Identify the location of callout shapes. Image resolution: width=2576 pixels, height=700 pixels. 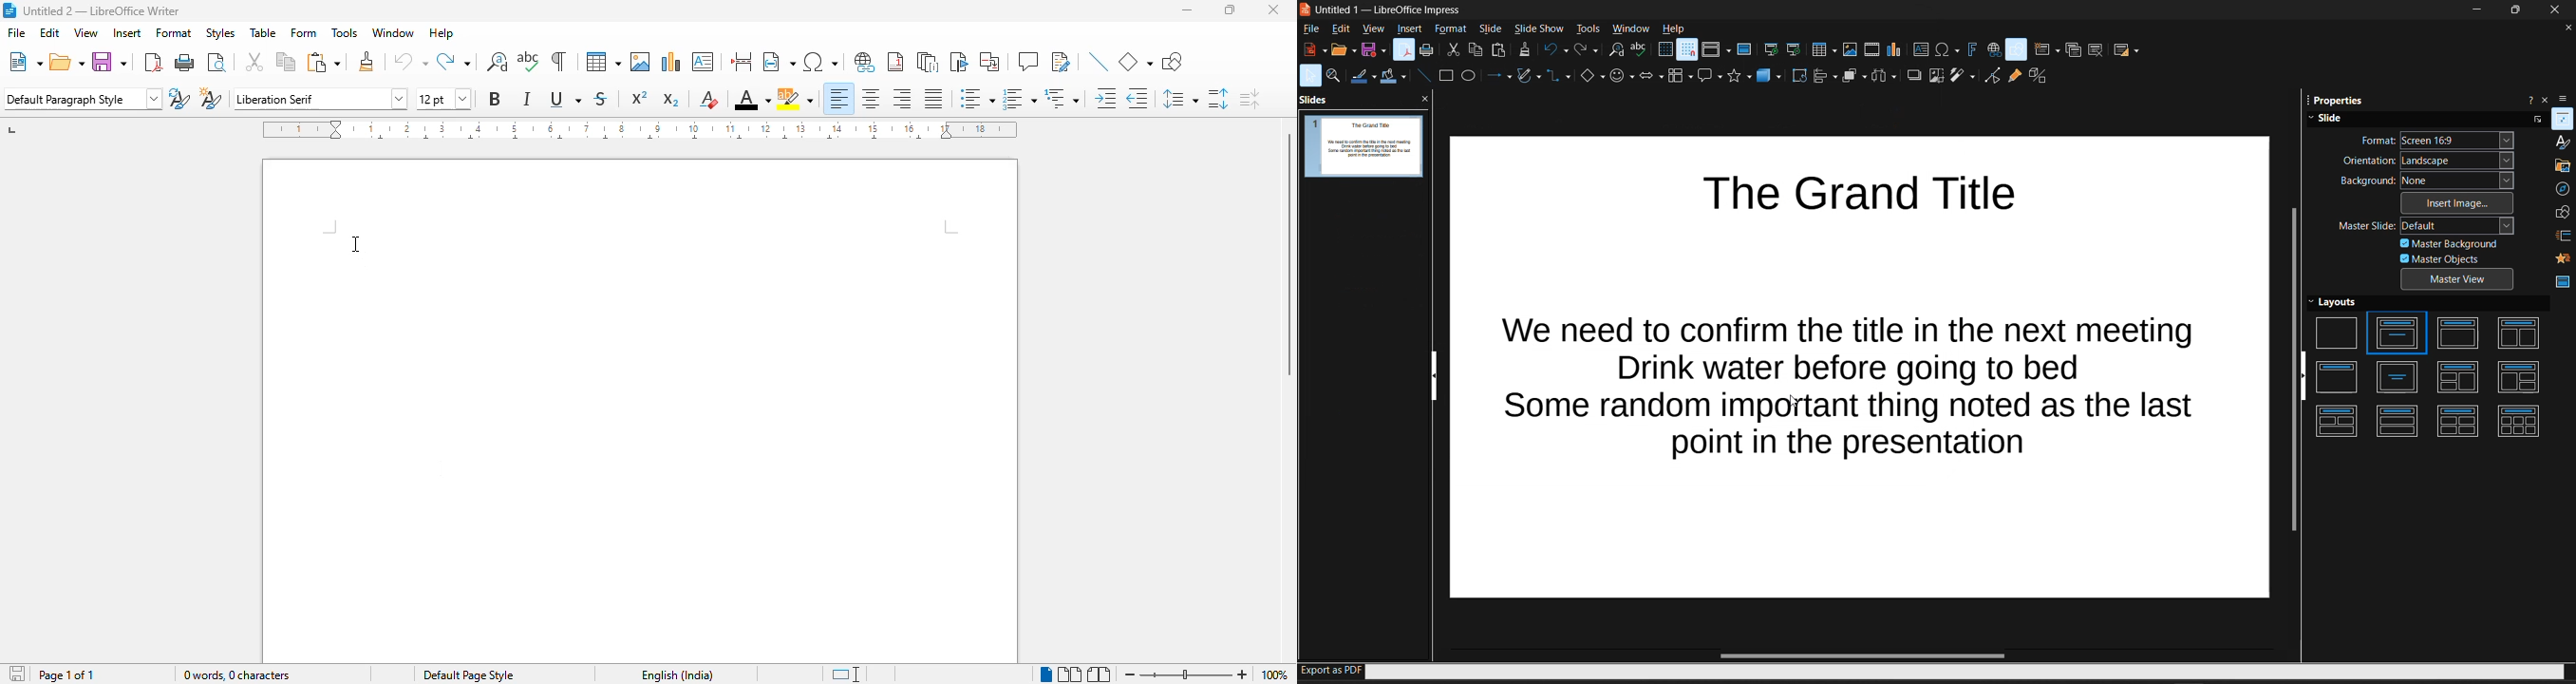
(1709, 77).